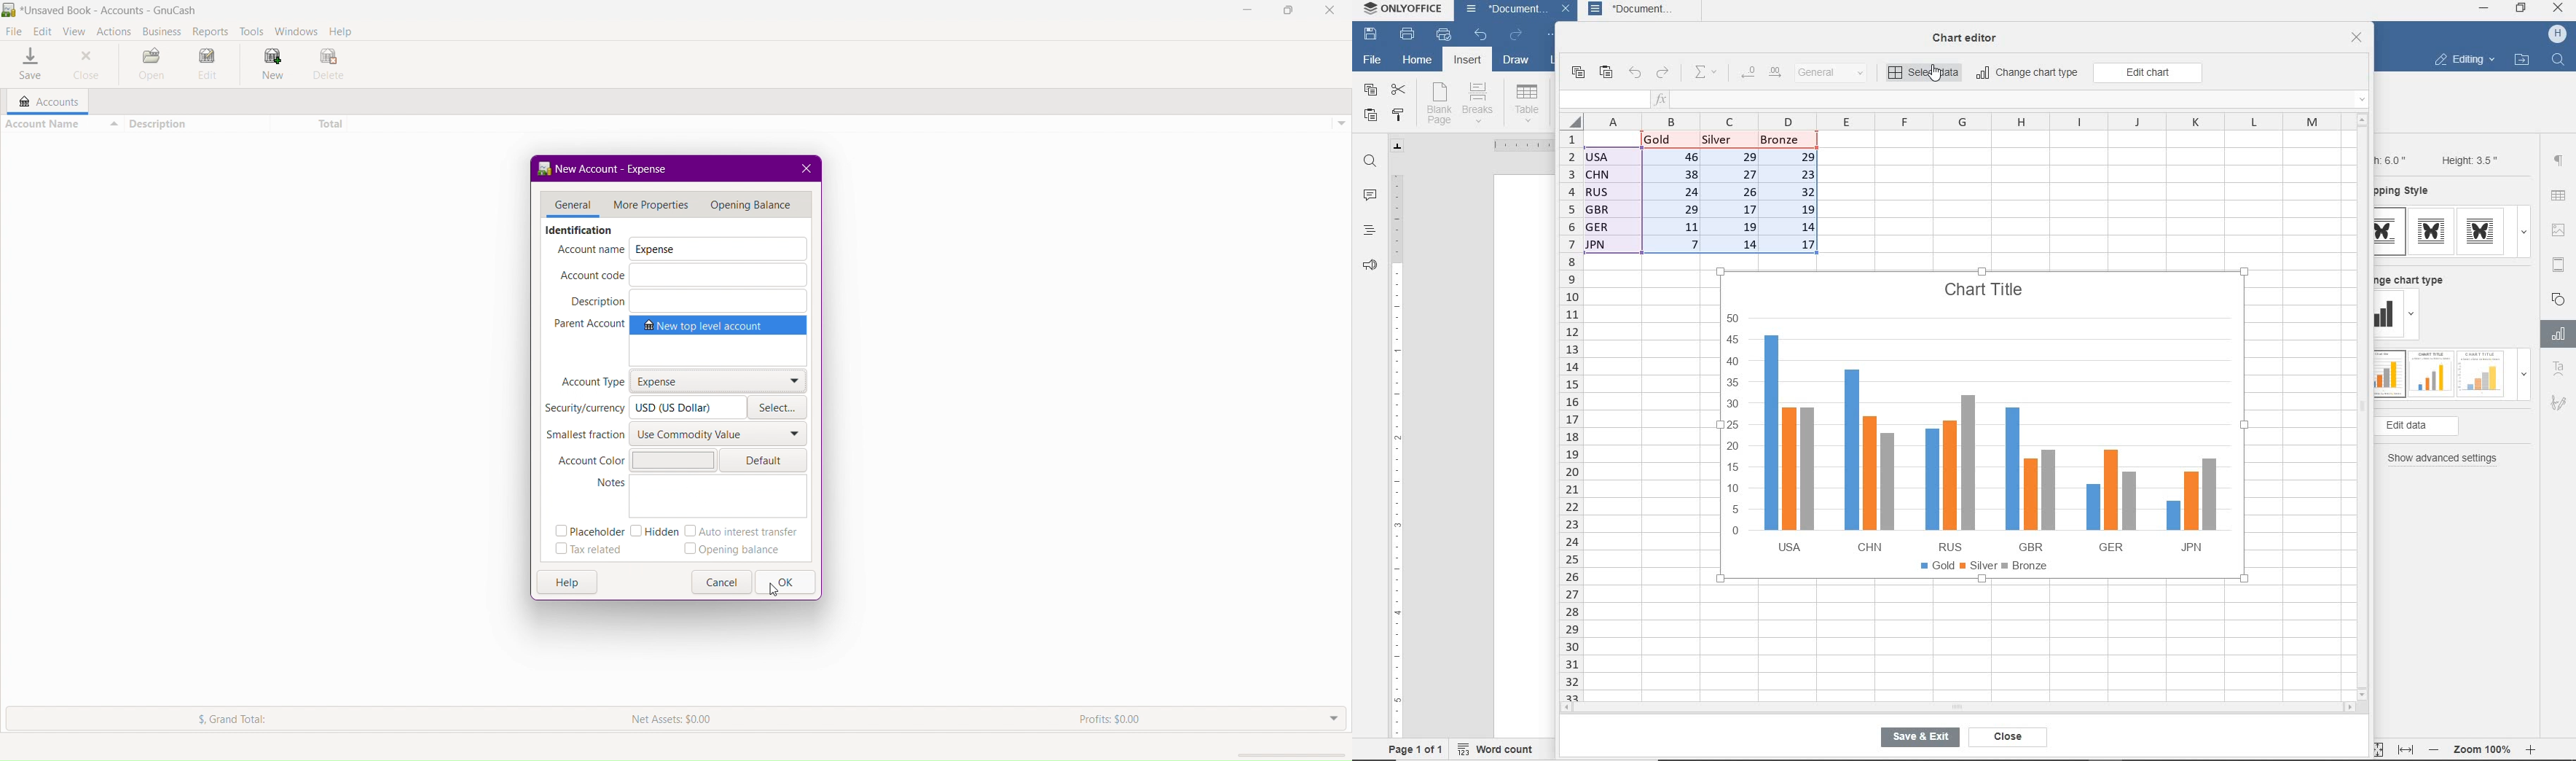  What do you see at coordinates (1935, 75) in the screenshot?
I see `cursor` at bounding box center [1935, 75].